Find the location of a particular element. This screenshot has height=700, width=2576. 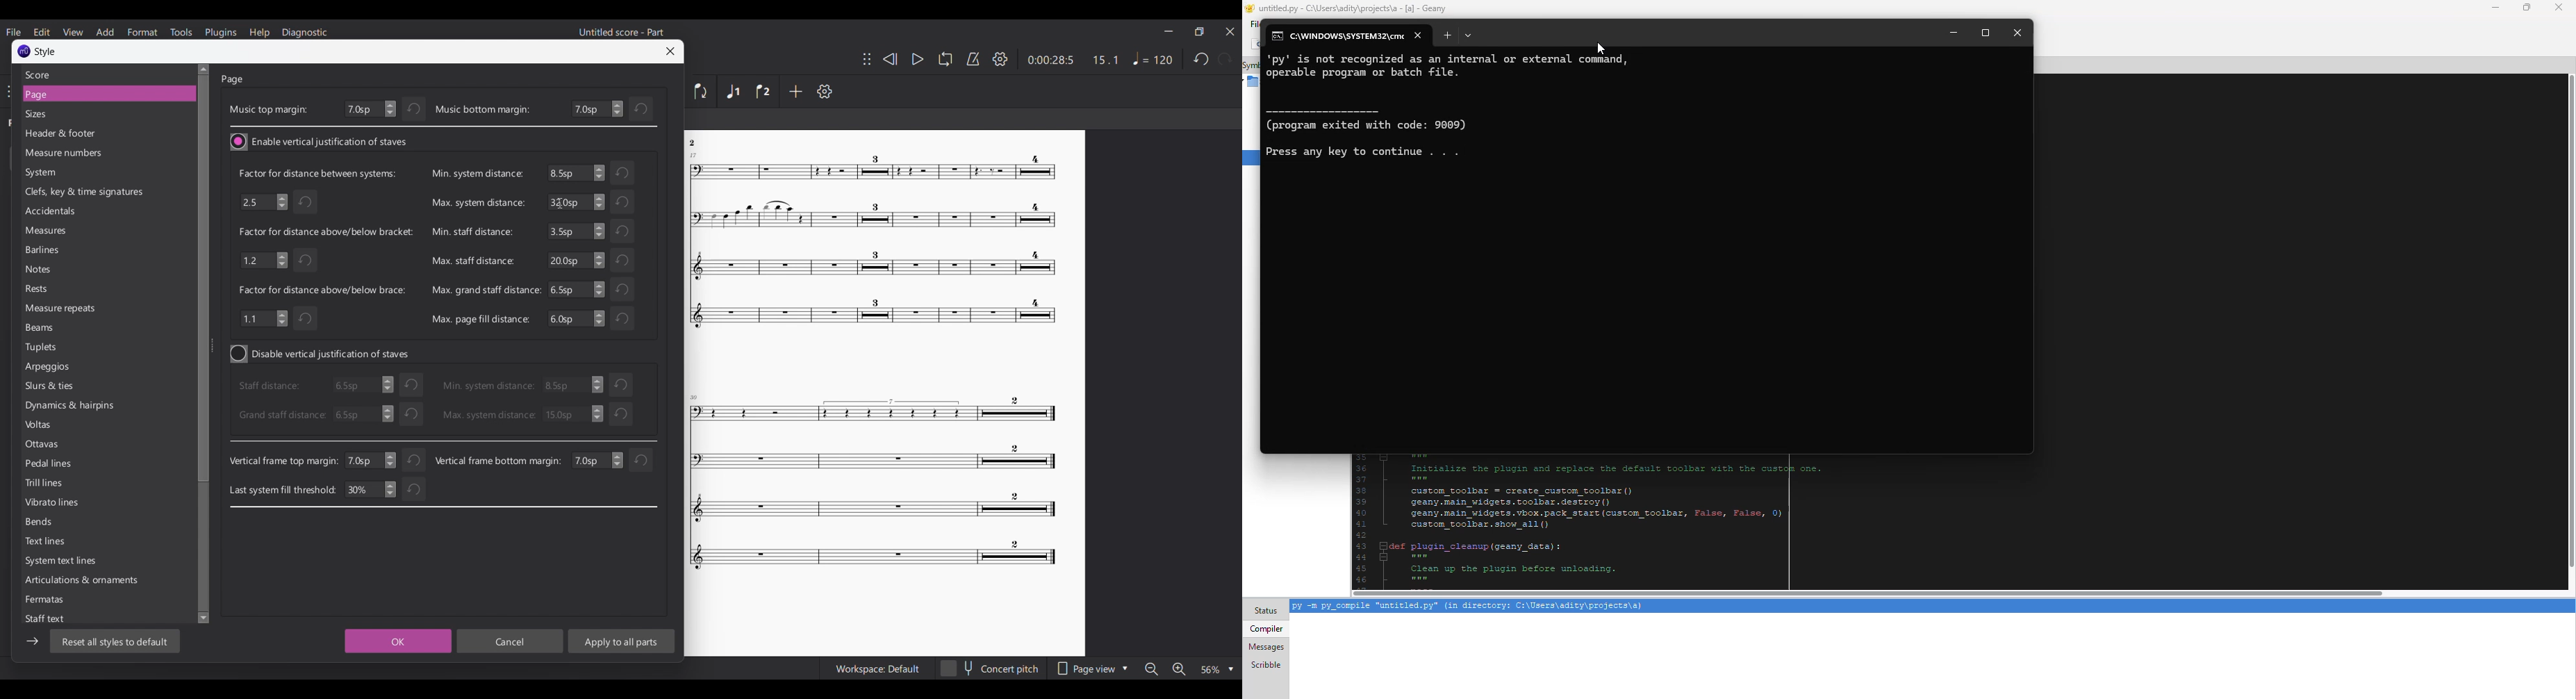

tab is located at coordinates (1468, 35).